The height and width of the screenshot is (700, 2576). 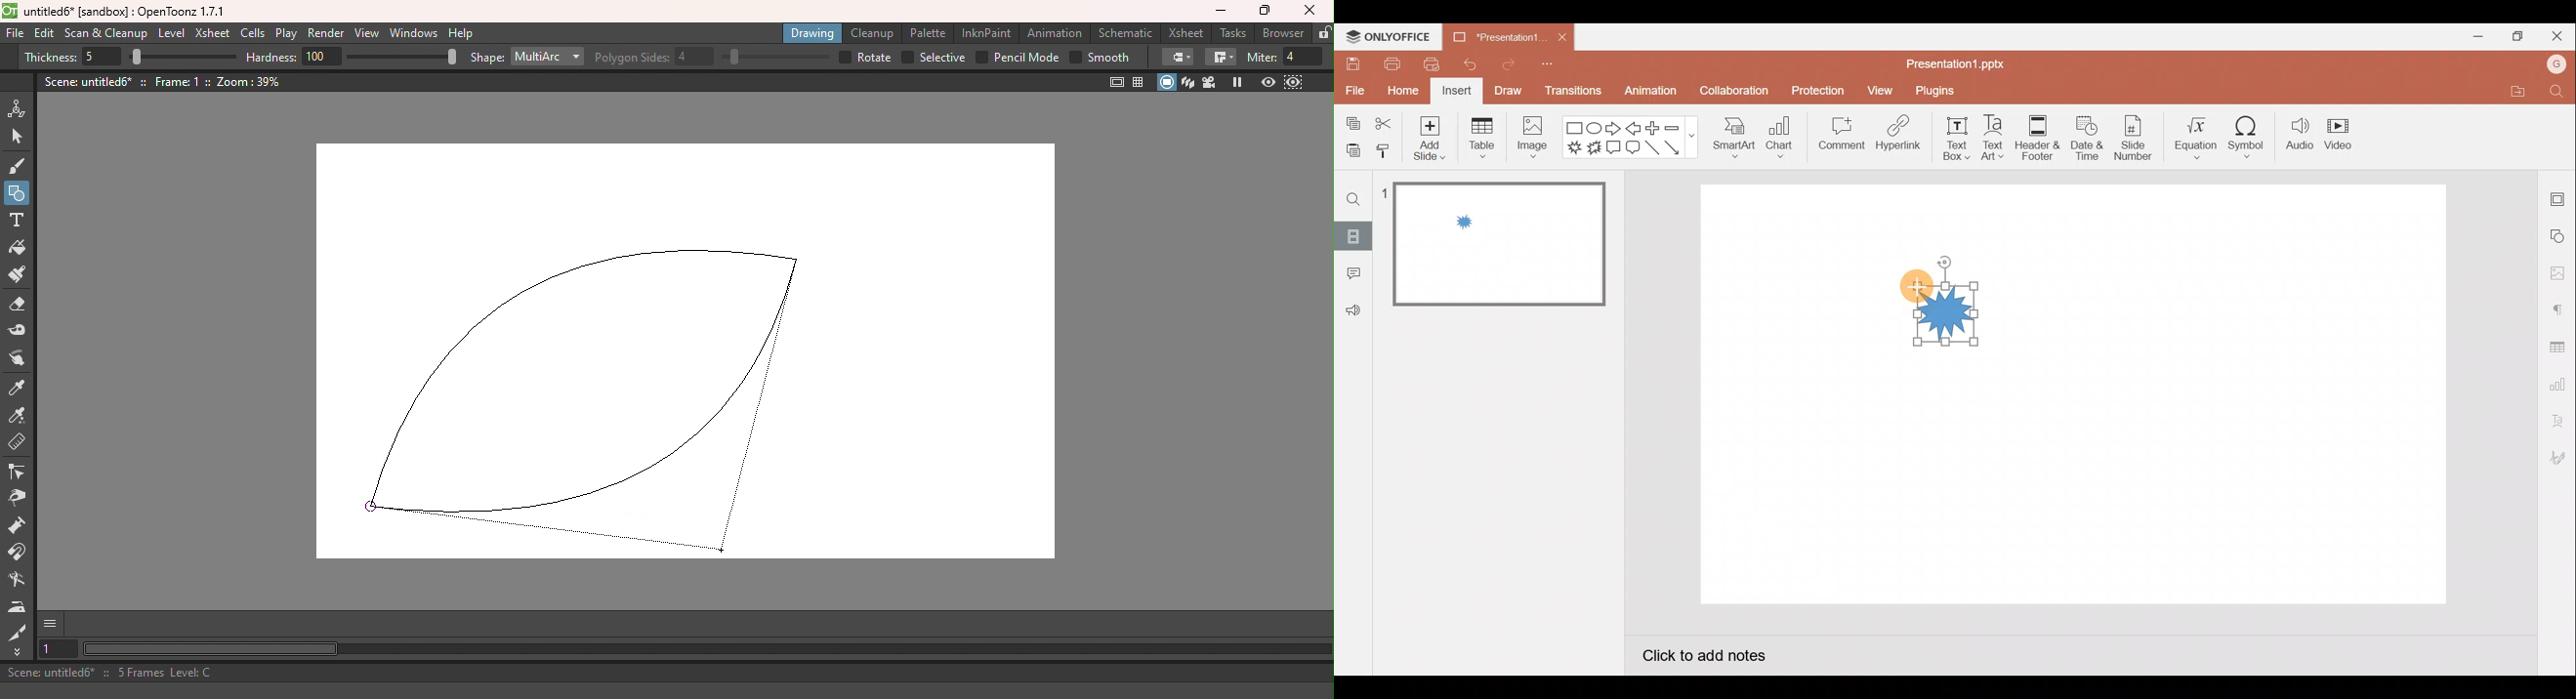 What do you see at coordinates (2561, 93) in the screenshot?
I see `Find` at bounding box center [2561, 93].